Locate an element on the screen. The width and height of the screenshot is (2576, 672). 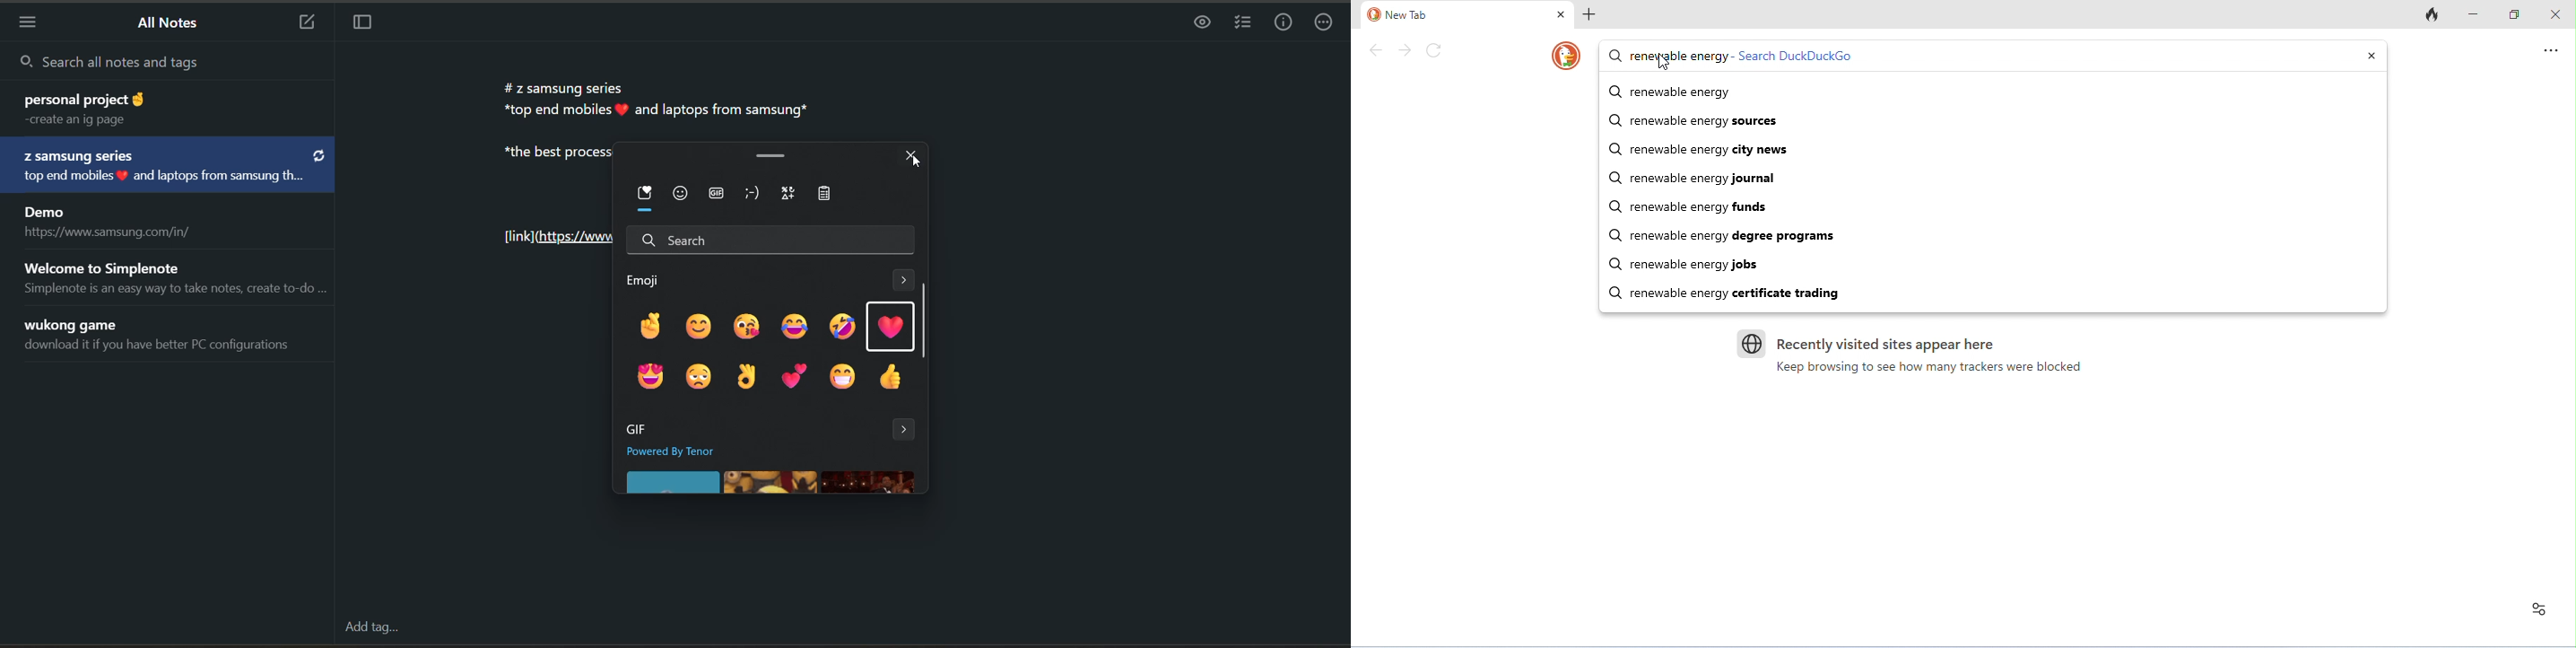
symbols is located at coordinates (790, 193).